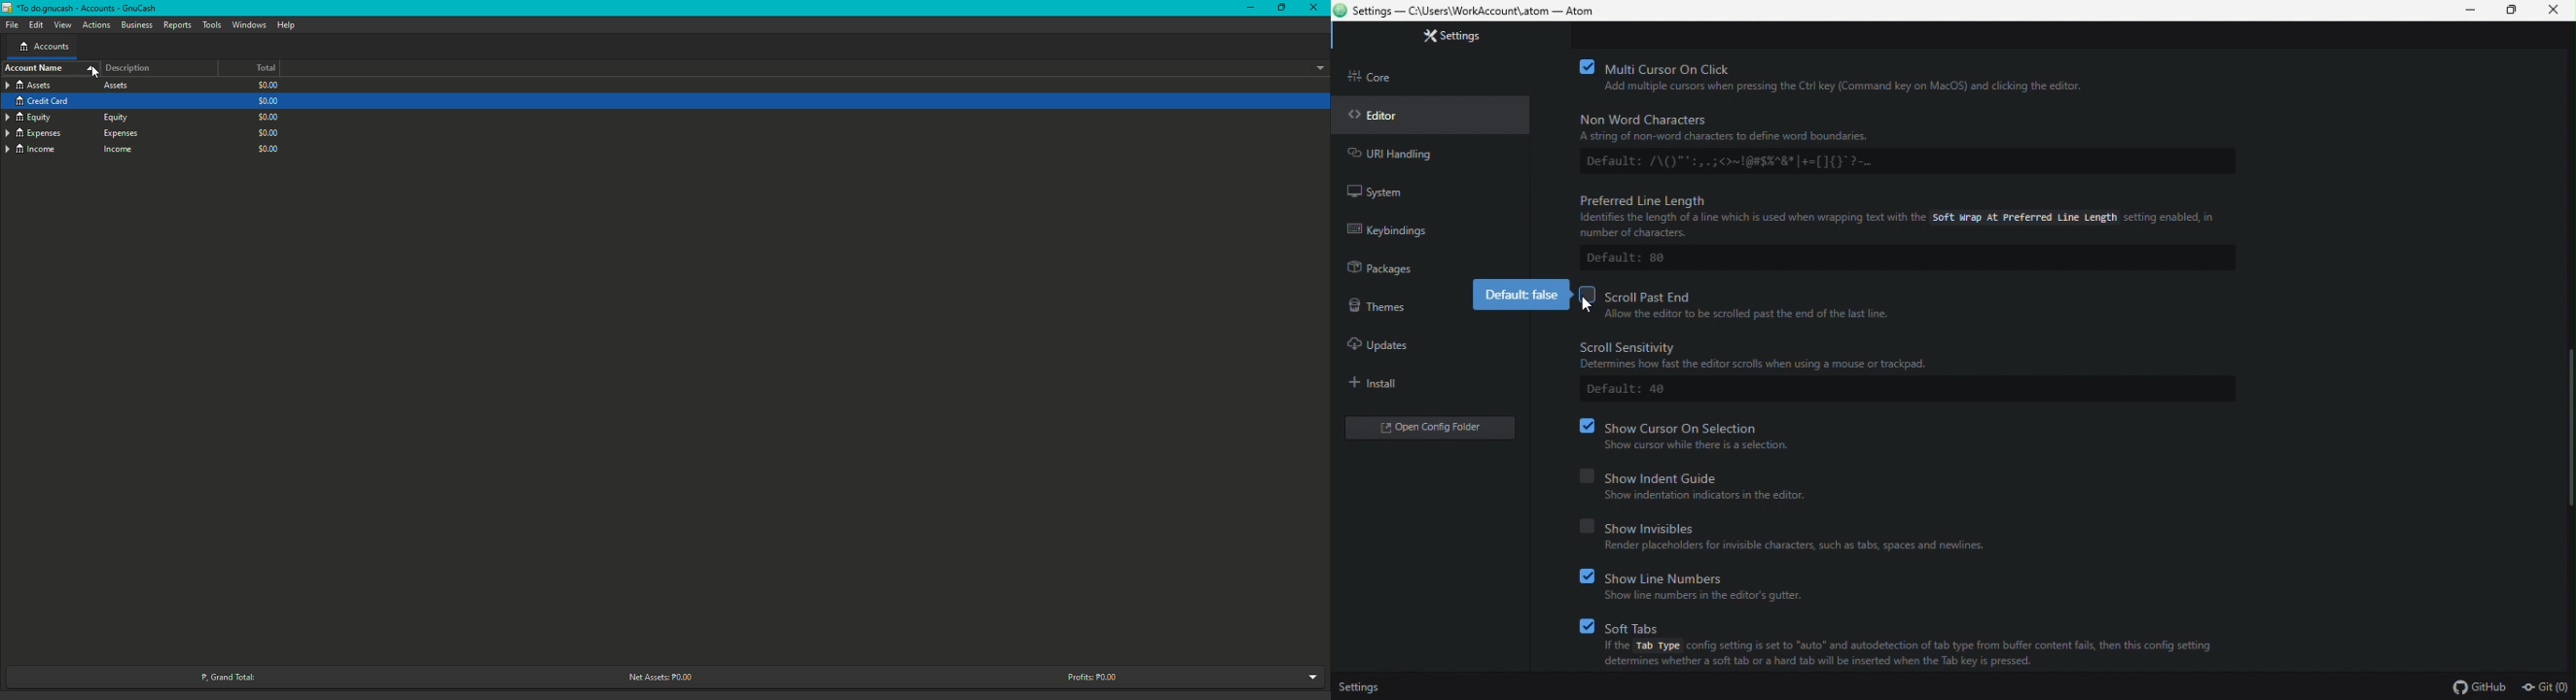 This screenshot has height=700, width=2576. Describe the element at coordinates (258, 68) in the screenshot. I see `Total` at that location.